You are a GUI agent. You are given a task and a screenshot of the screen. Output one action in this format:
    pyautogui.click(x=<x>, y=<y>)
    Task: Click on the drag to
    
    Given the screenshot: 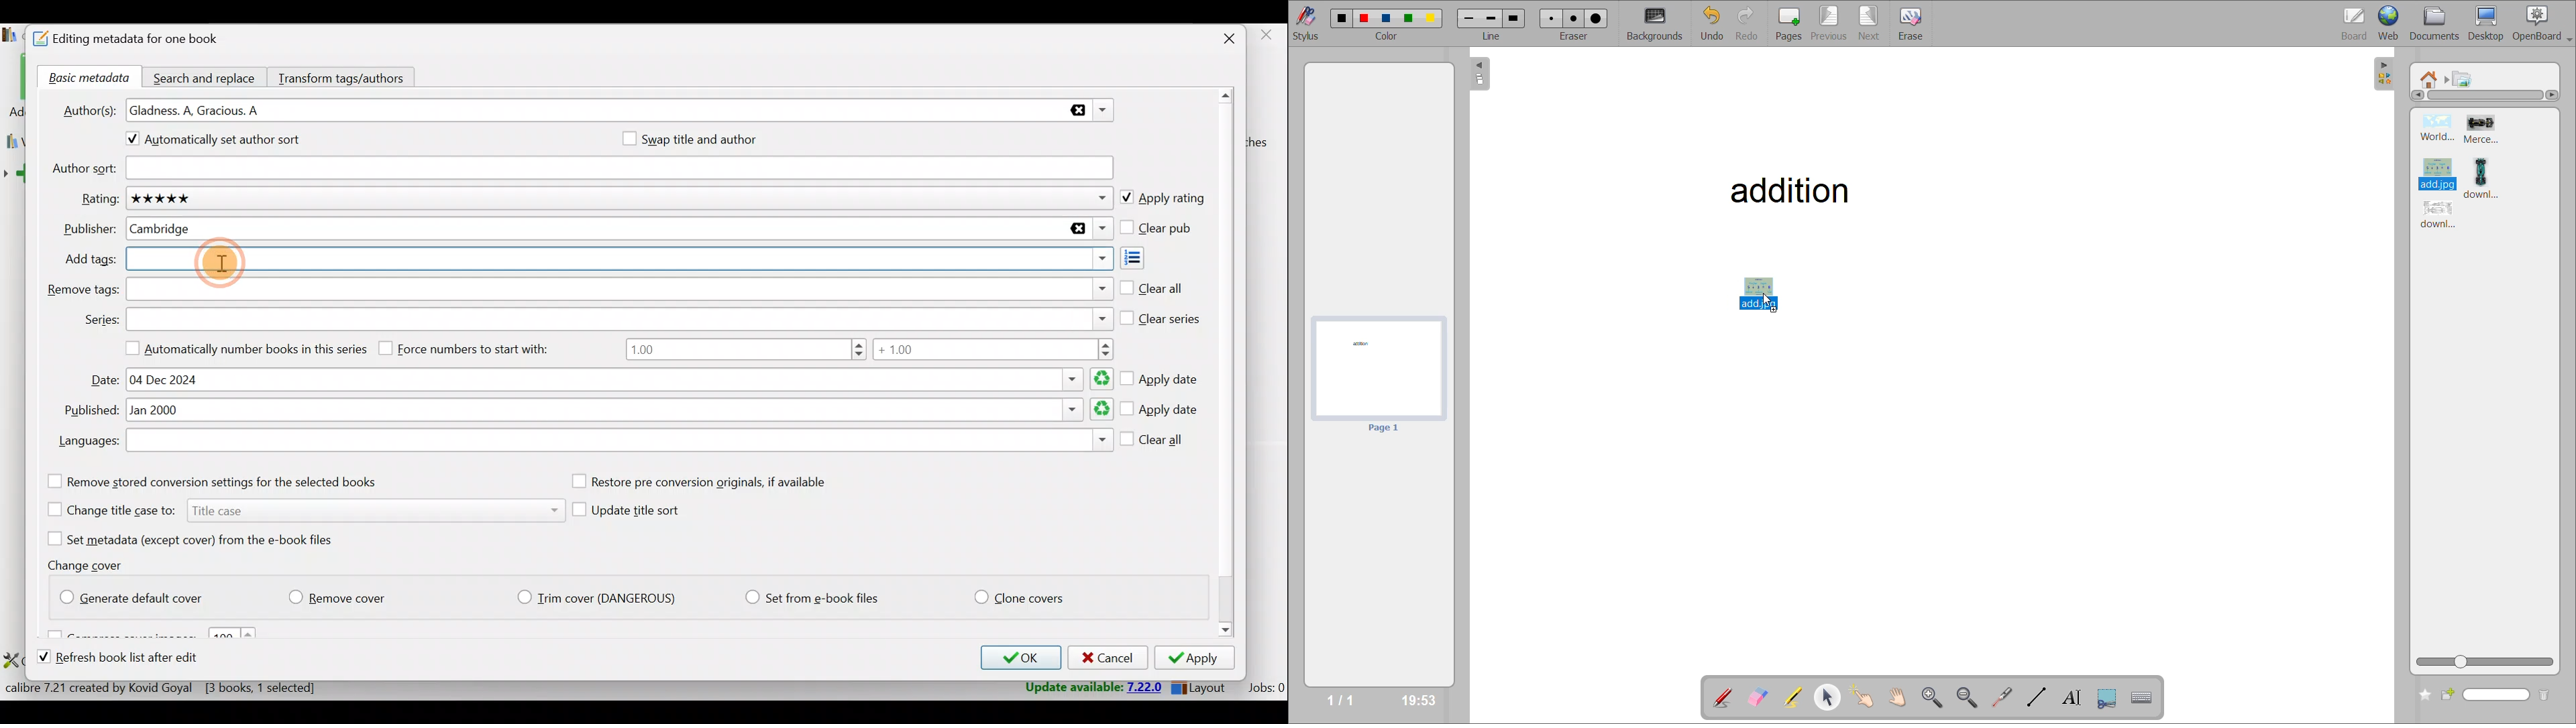 What is the action you would take?
    pyautogui.click(x=1770, y=302)
    